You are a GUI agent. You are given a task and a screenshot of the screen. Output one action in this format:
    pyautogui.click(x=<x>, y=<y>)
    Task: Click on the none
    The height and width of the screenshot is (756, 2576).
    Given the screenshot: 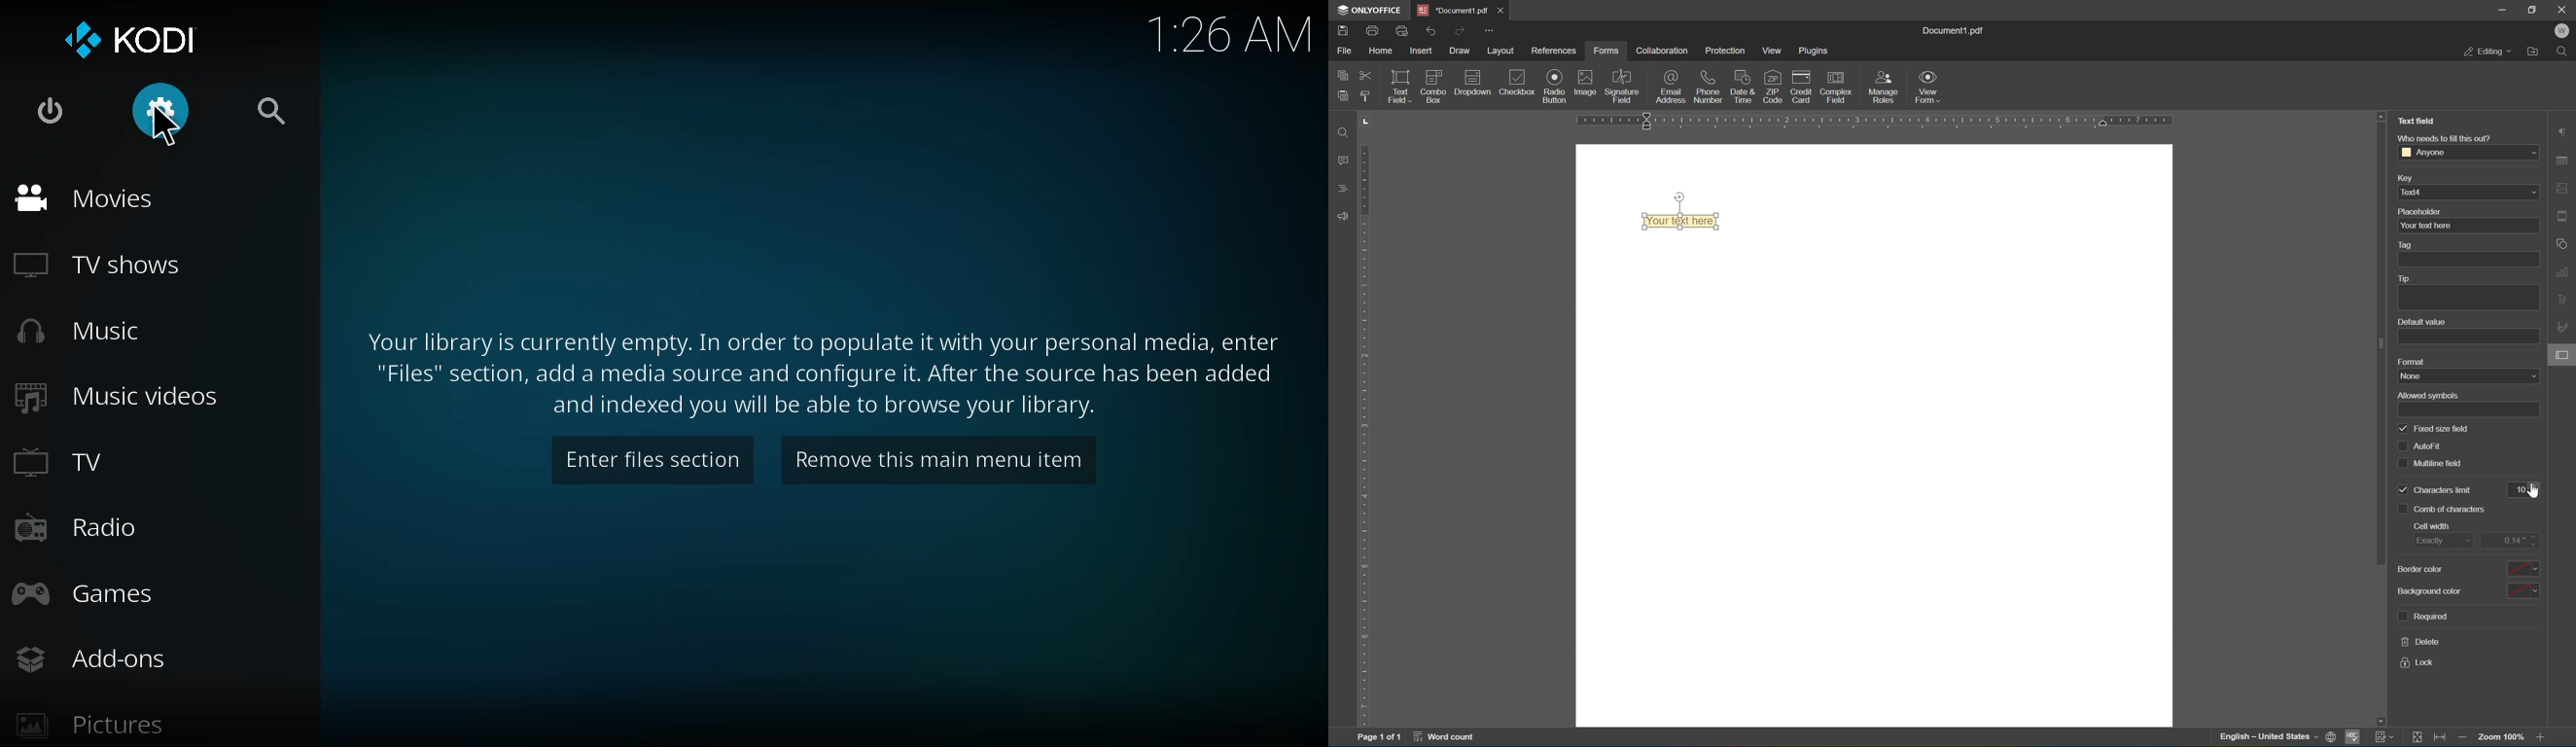 What is the action you would take?
    pyautogui.click(x=2470, y=376)
    